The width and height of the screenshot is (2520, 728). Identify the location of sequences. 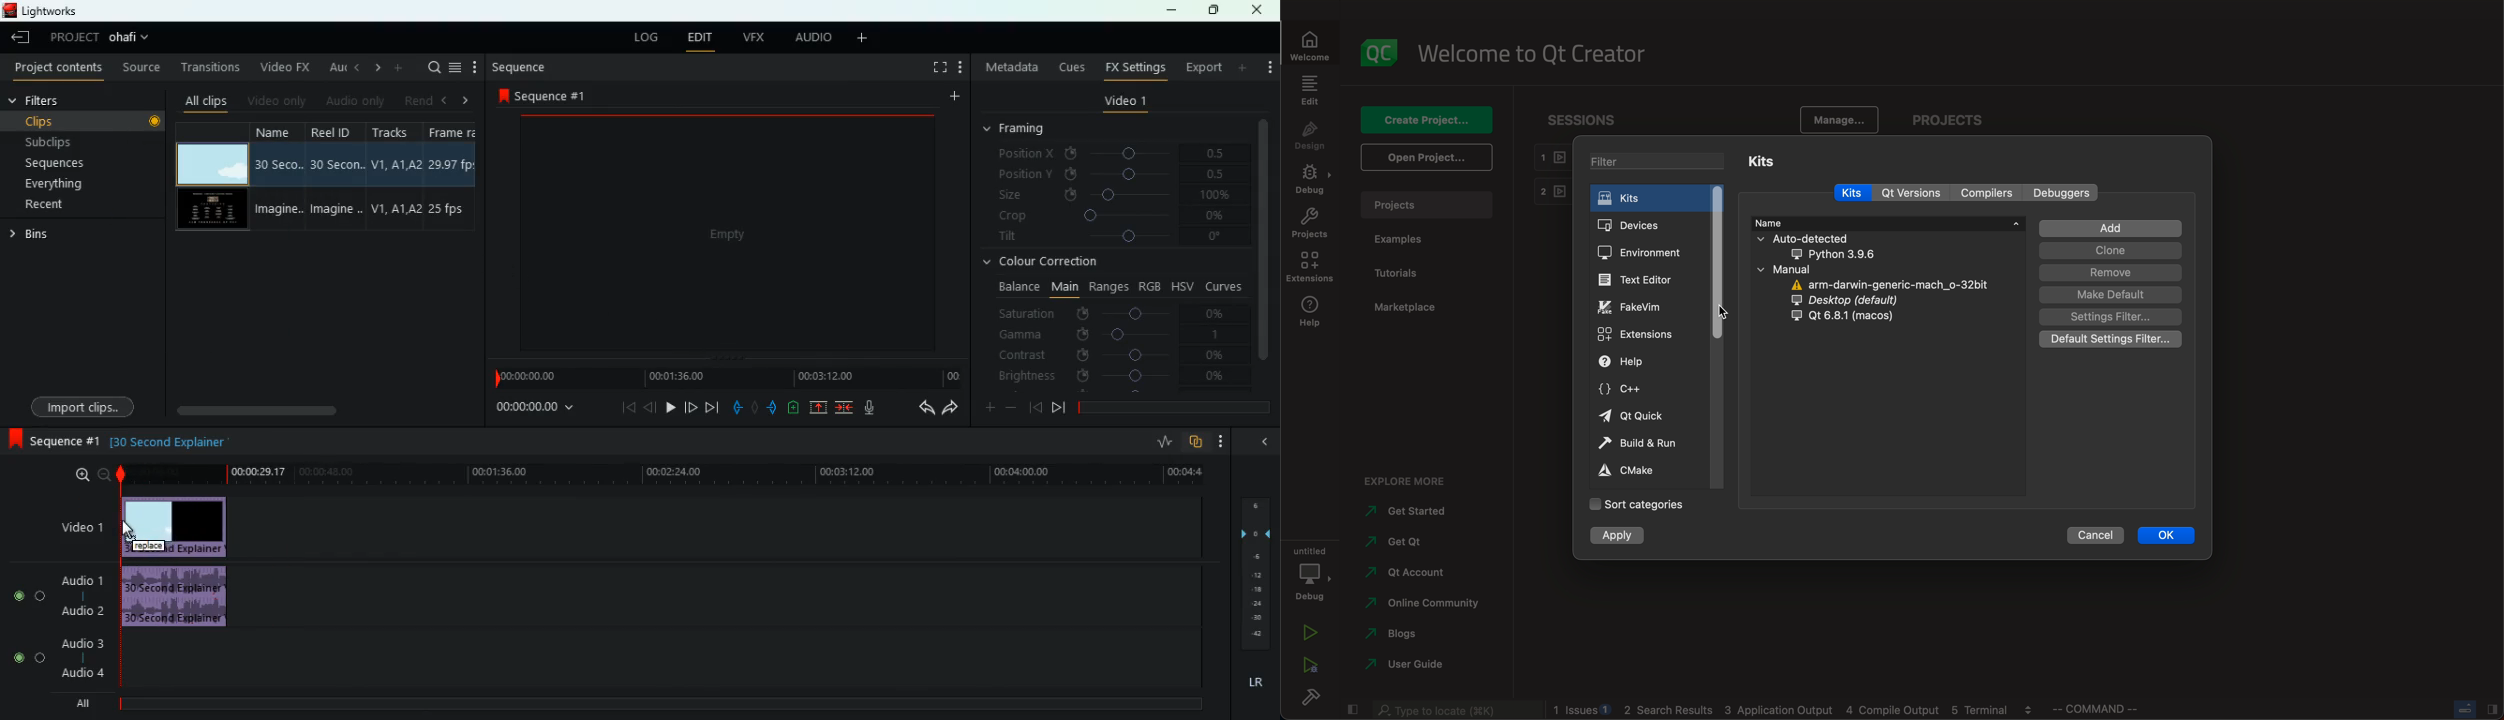
(78, 163).